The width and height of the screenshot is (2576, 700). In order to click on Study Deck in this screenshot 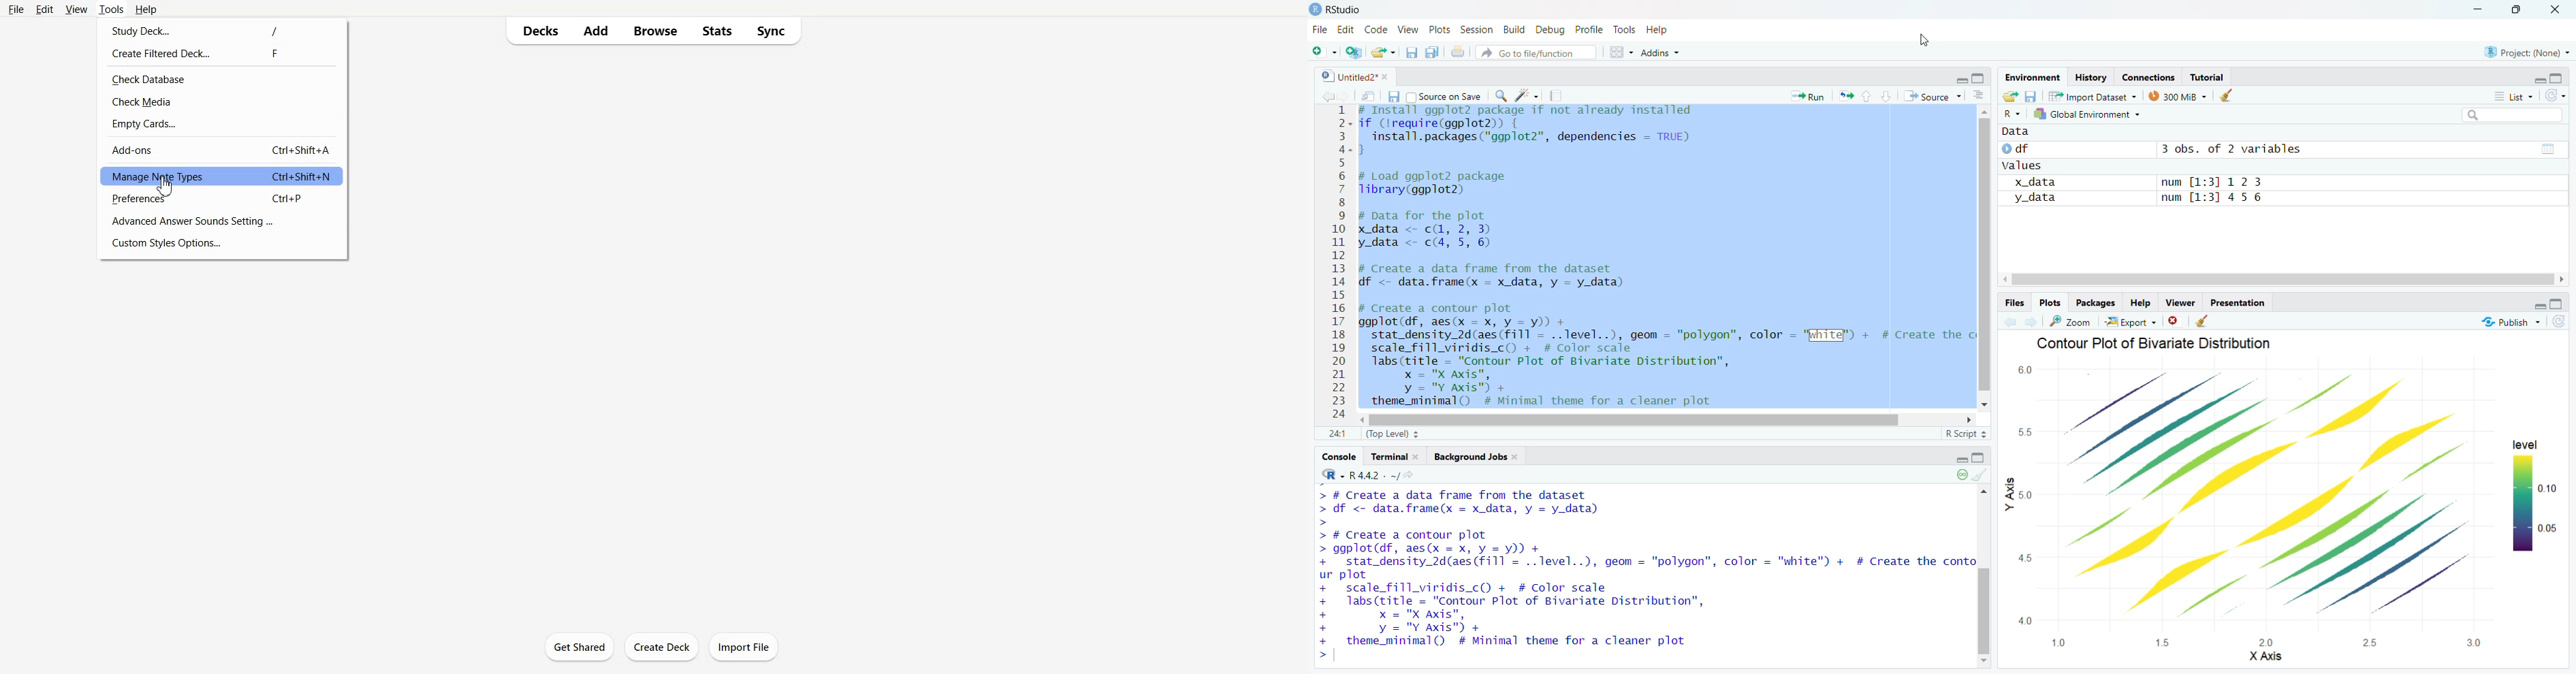, I will do `click(222, 31)`.